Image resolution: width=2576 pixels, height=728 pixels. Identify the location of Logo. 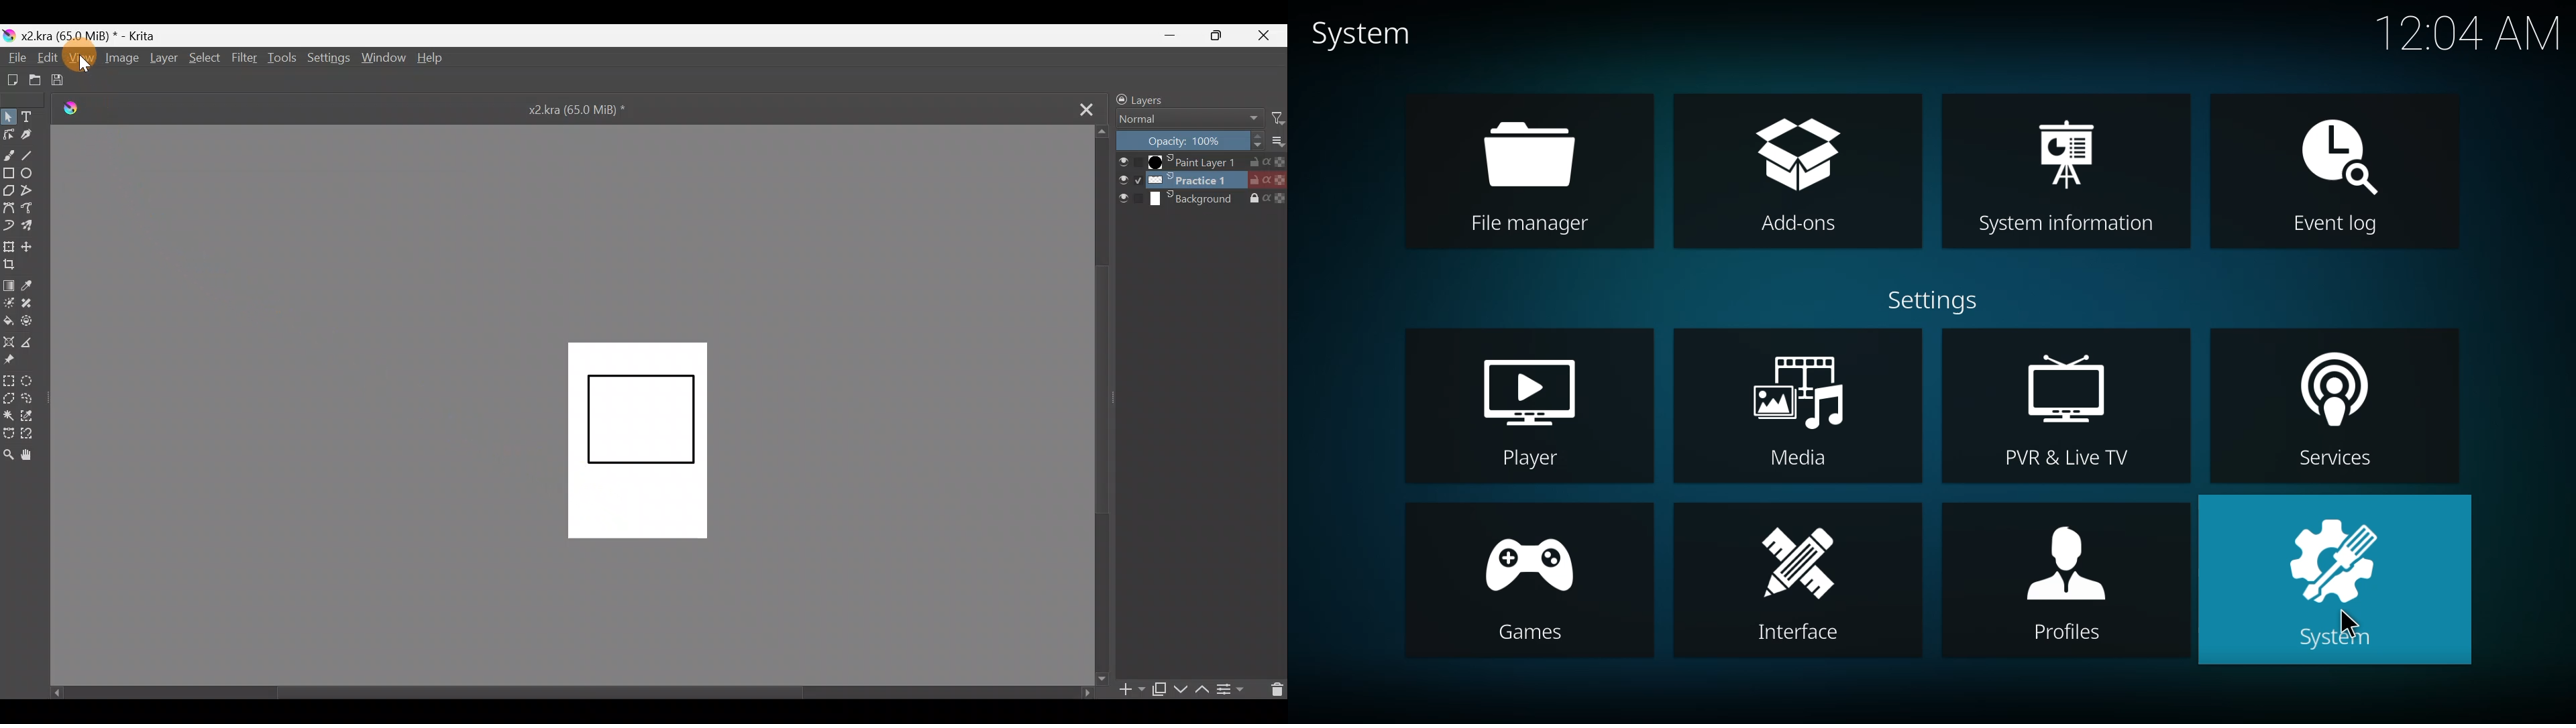
(73, 111).